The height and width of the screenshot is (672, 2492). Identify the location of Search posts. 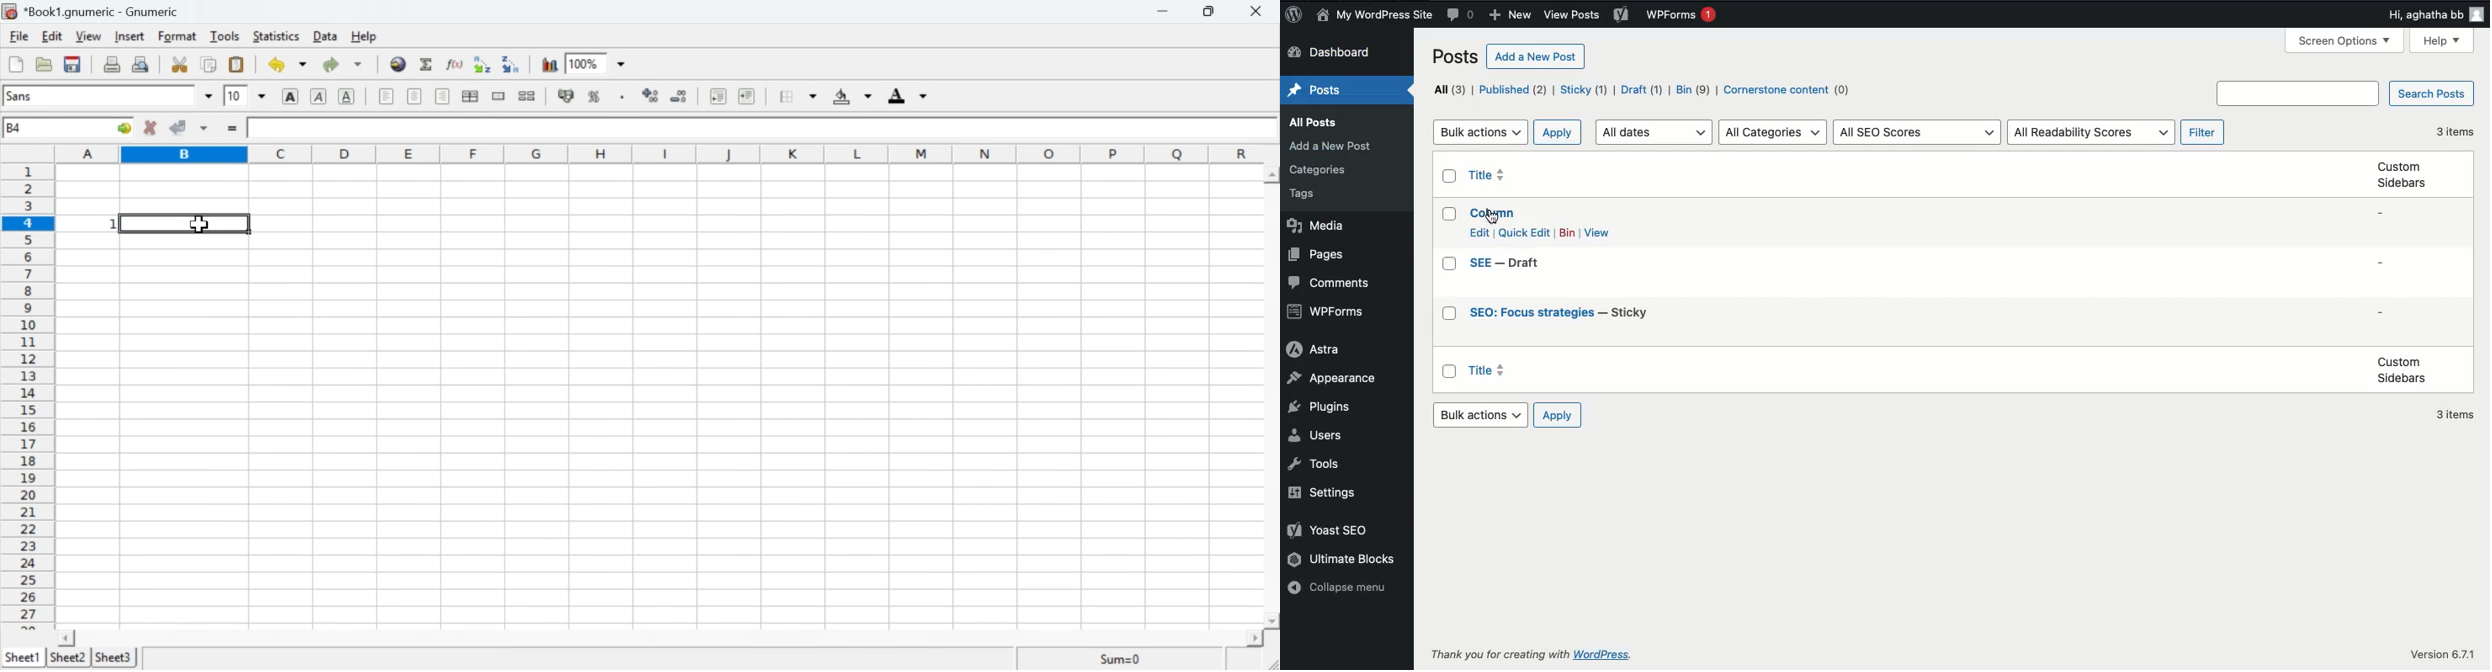
(2344, 93).